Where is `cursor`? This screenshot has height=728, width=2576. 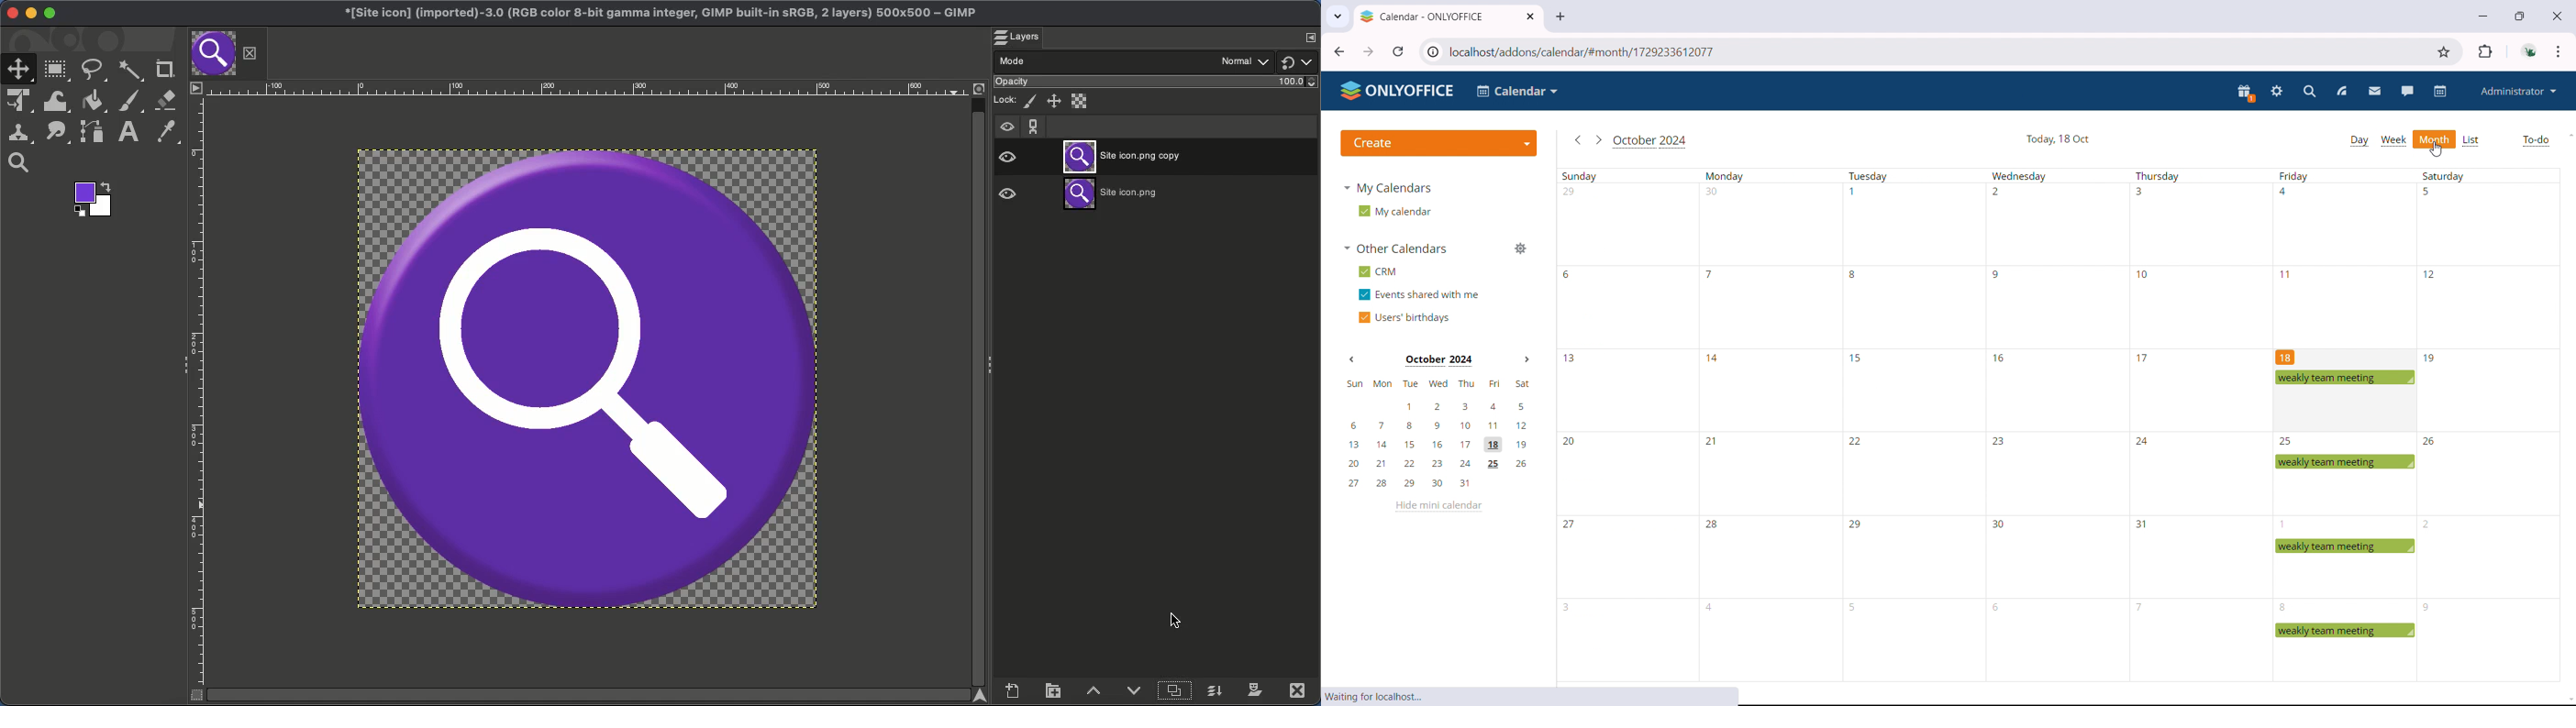 cursor is located at coordinates (2438, 149).